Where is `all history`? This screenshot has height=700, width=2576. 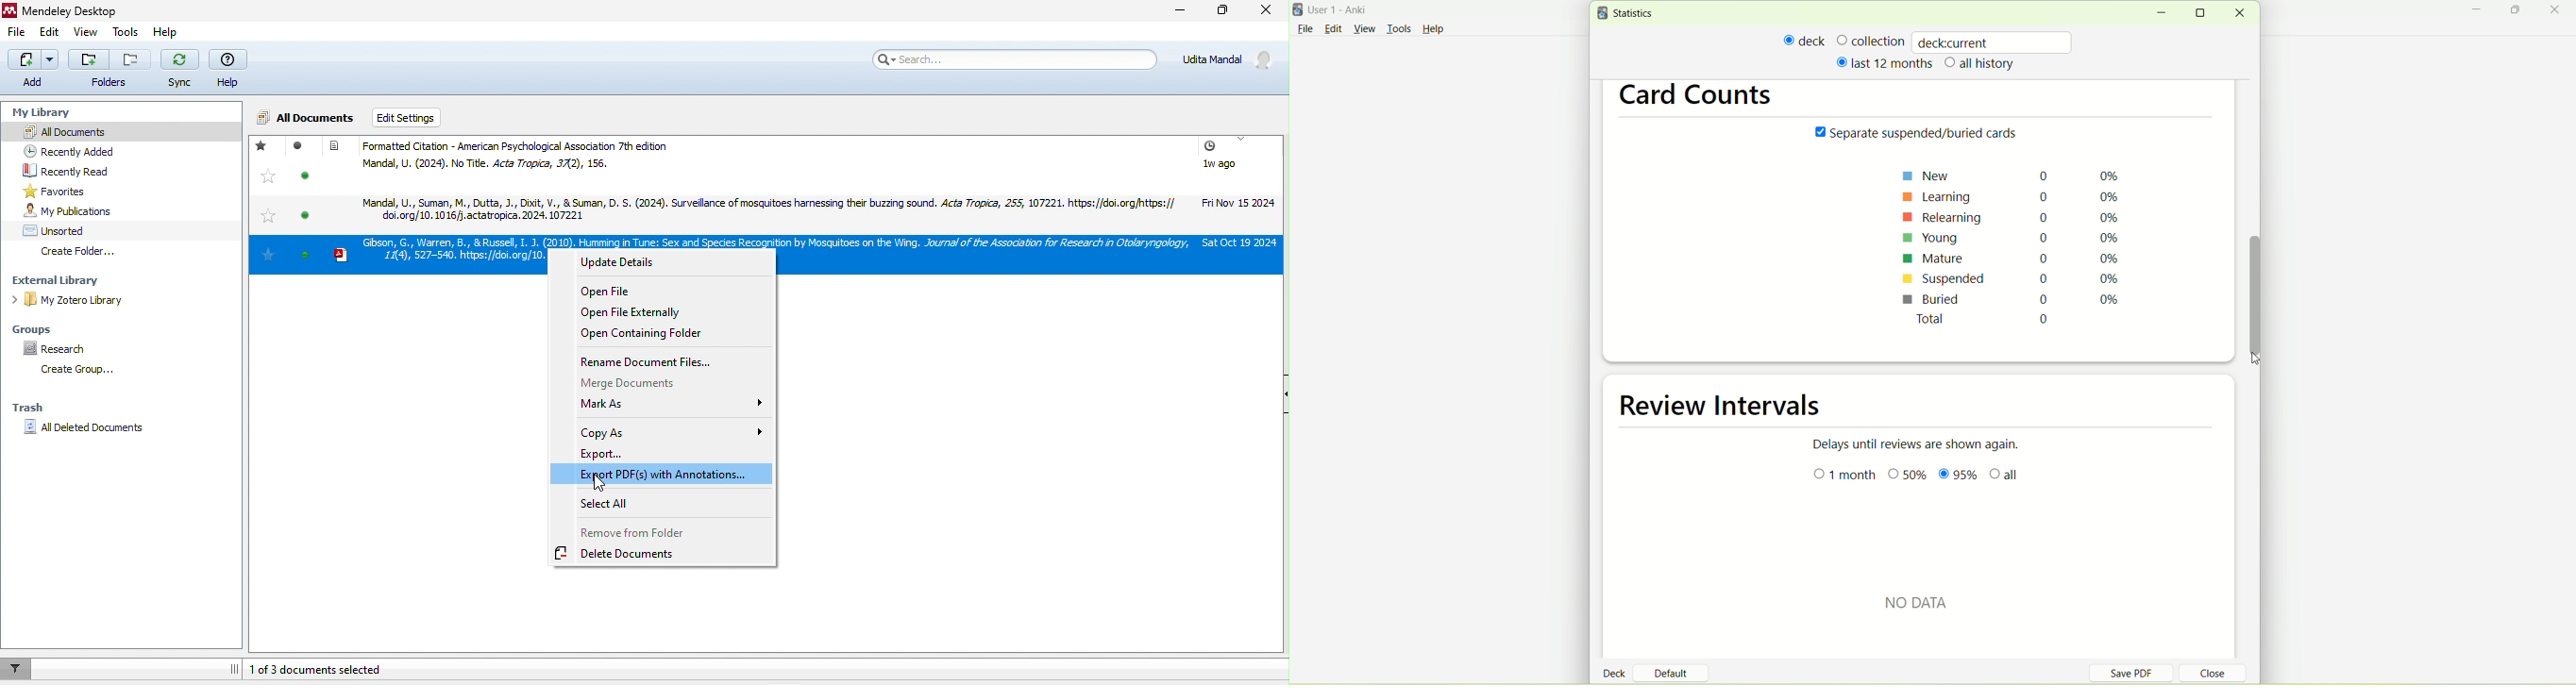
all history is located at coordinates (1981, 64).